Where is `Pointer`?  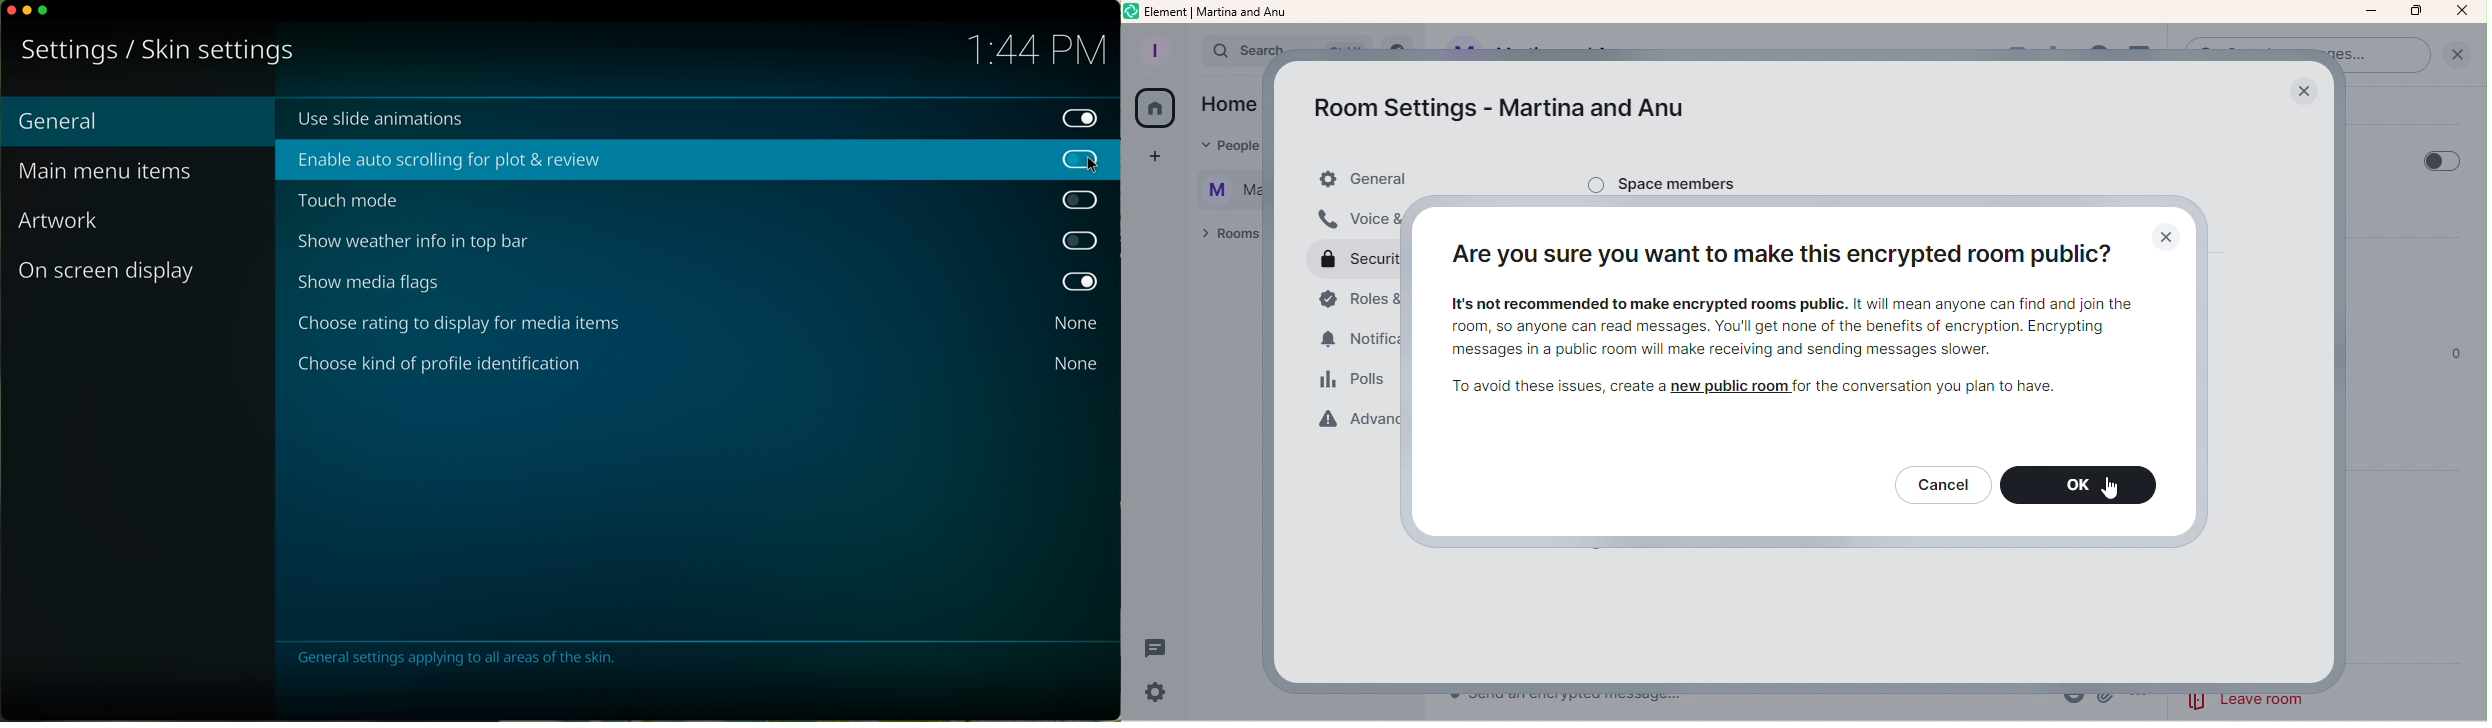 Pointer is located at coordinates (2110, 493).